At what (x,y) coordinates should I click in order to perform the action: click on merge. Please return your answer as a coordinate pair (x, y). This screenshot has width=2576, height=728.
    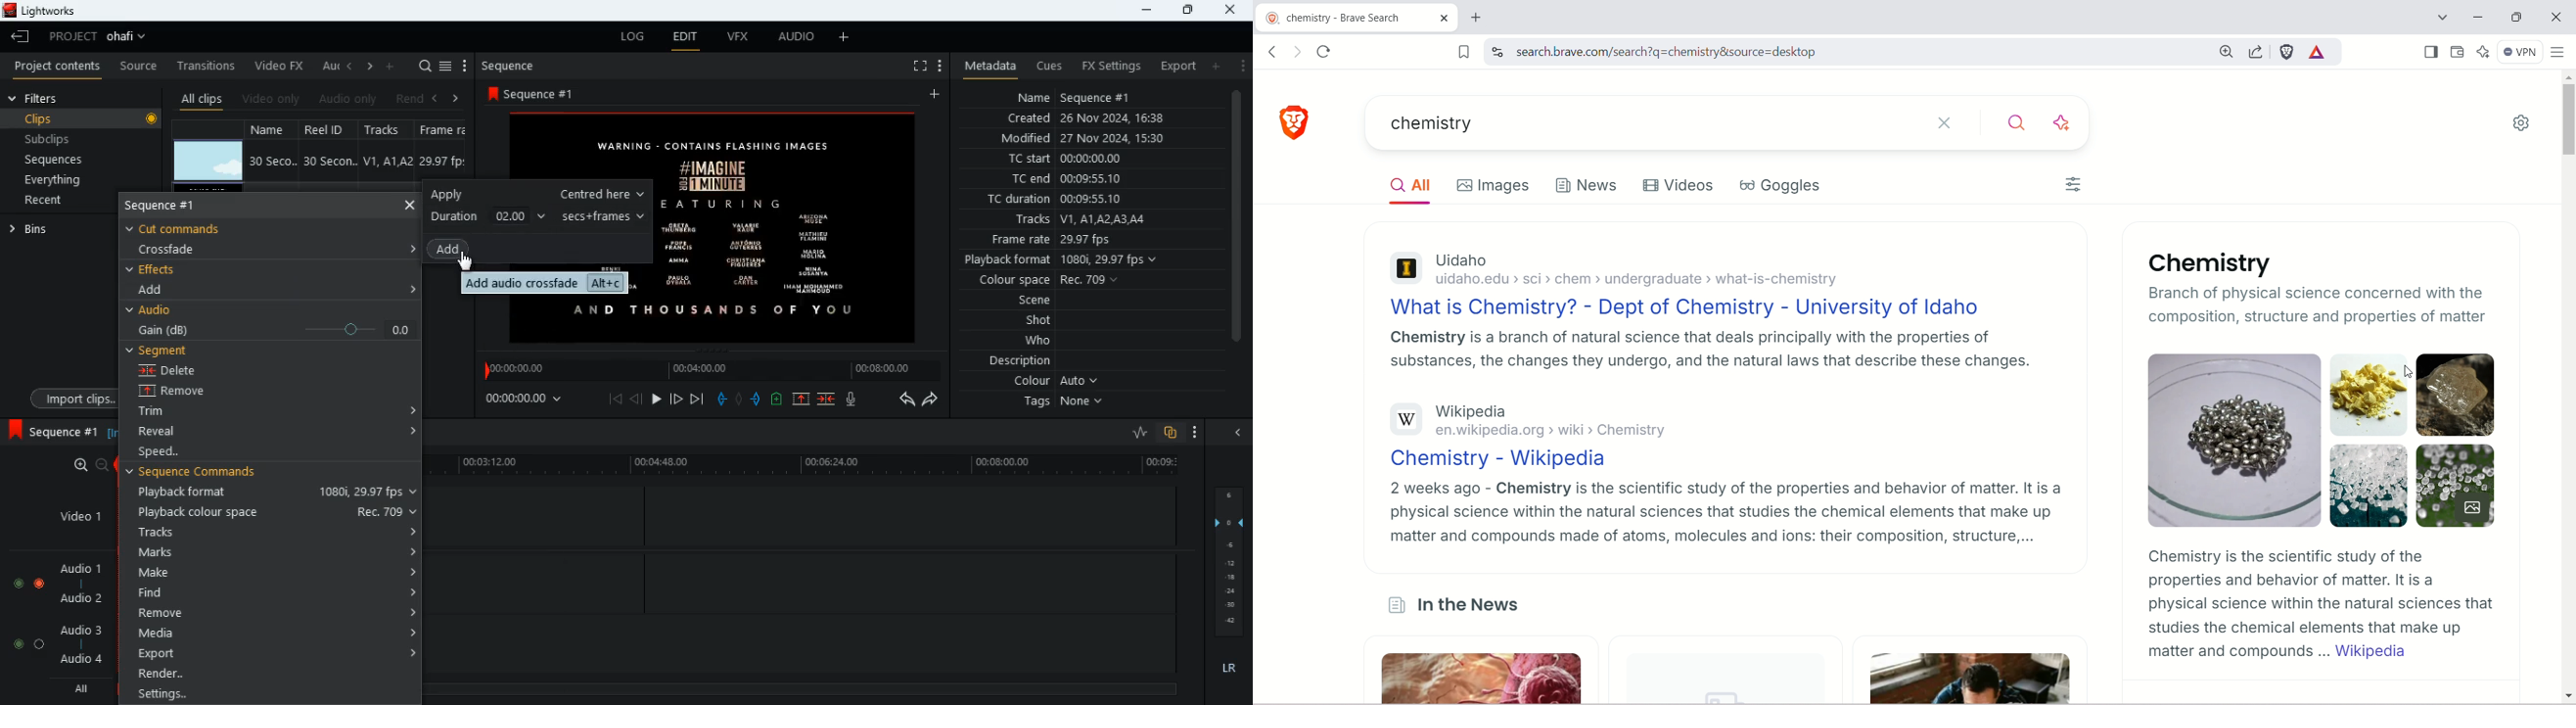
    Looking at the image, I should click on (828, 400).